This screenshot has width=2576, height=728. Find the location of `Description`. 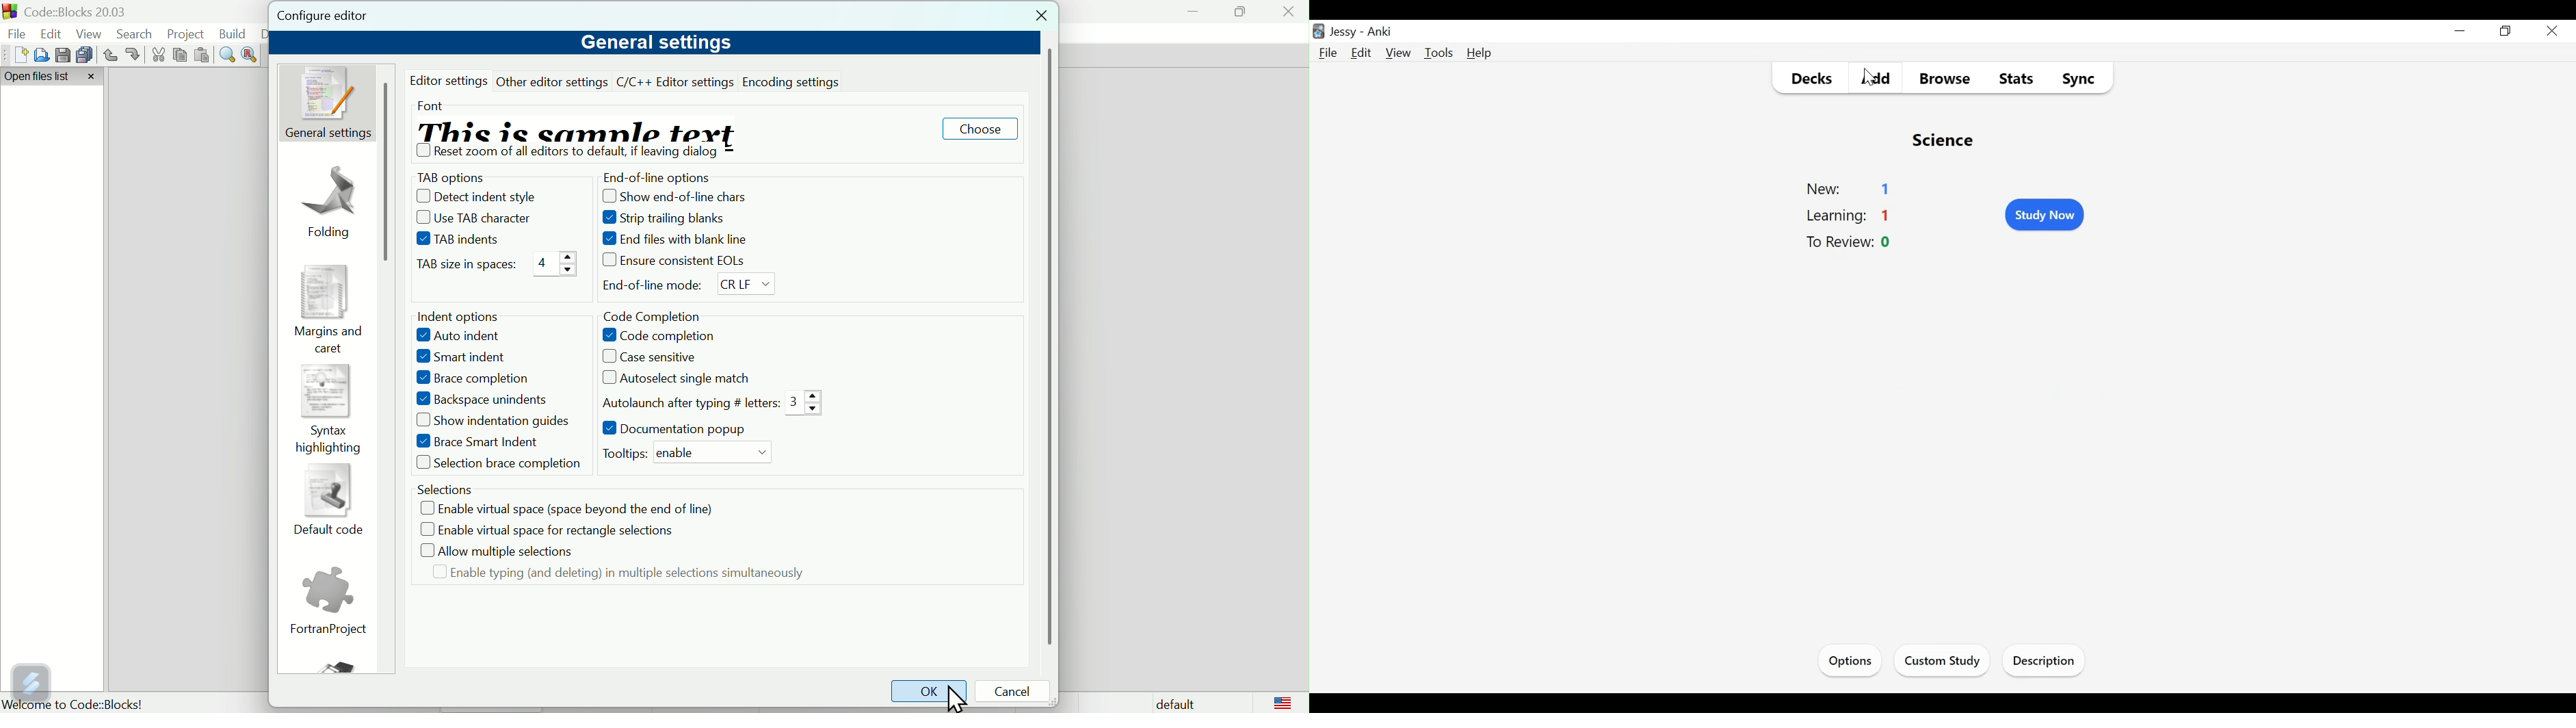

Description is located at coordinates (2047, 662).